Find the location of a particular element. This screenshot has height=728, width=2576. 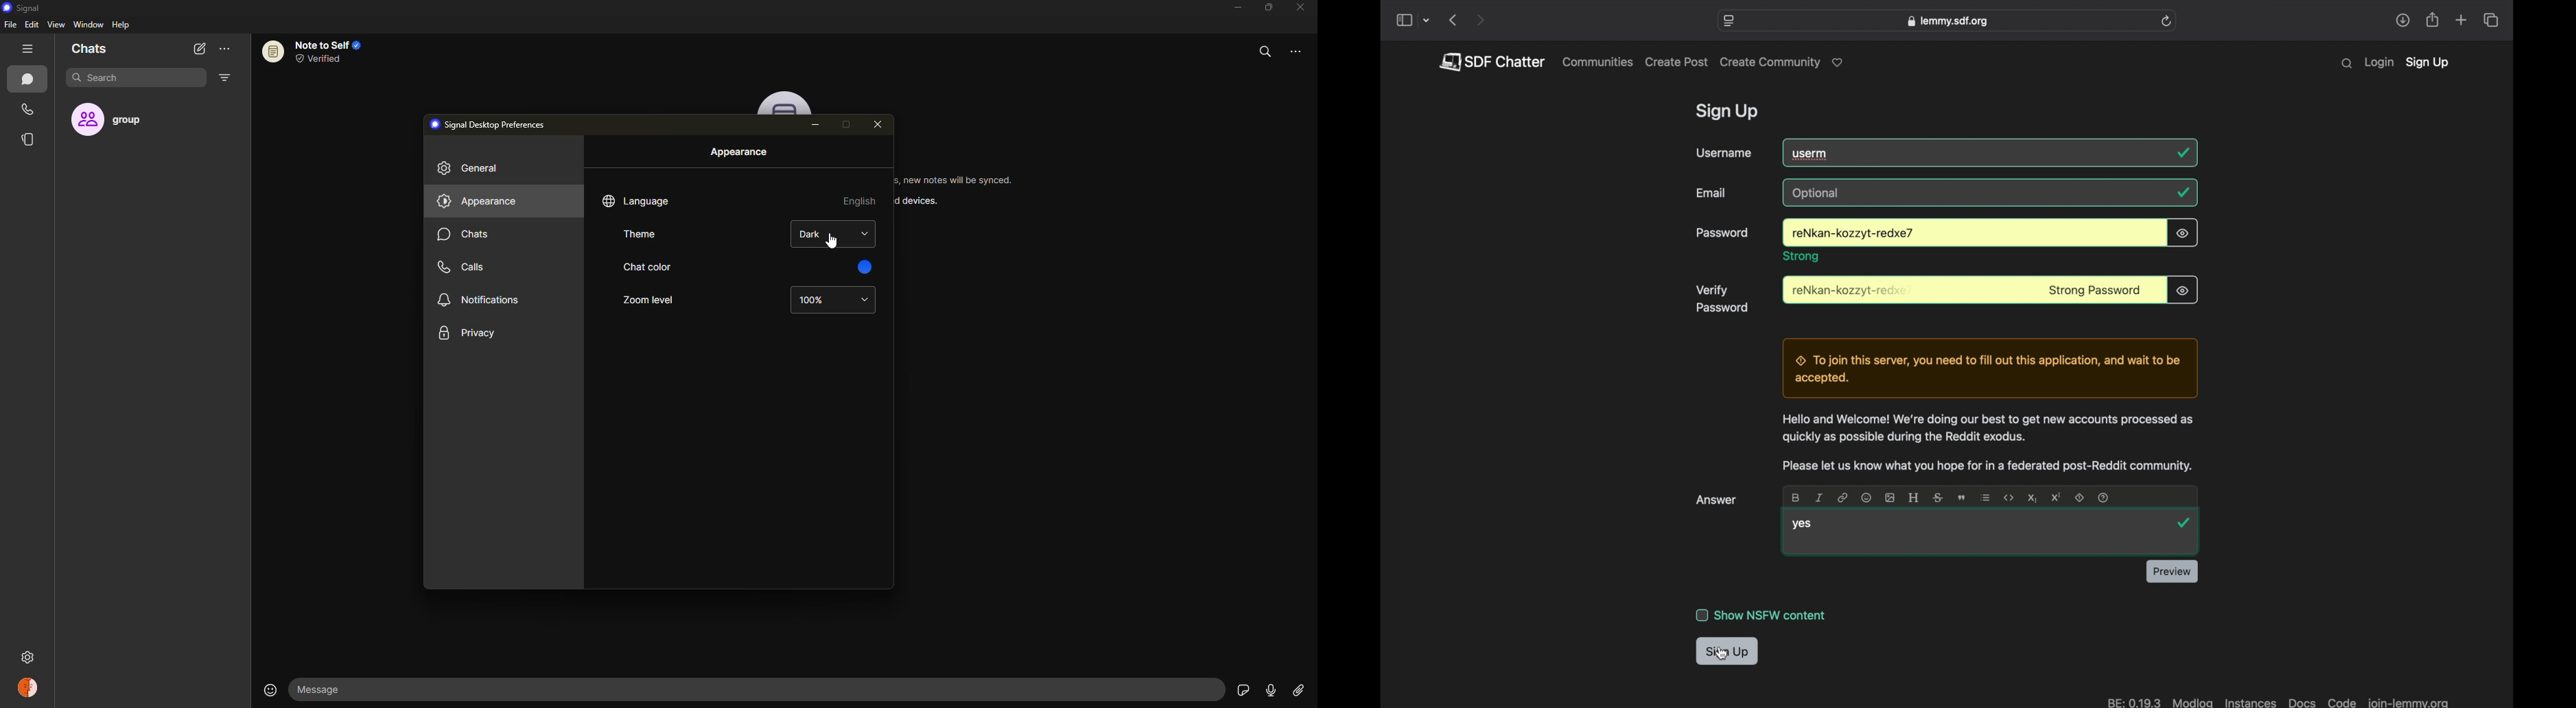

tick mark is located at coordinates (2184, 153).